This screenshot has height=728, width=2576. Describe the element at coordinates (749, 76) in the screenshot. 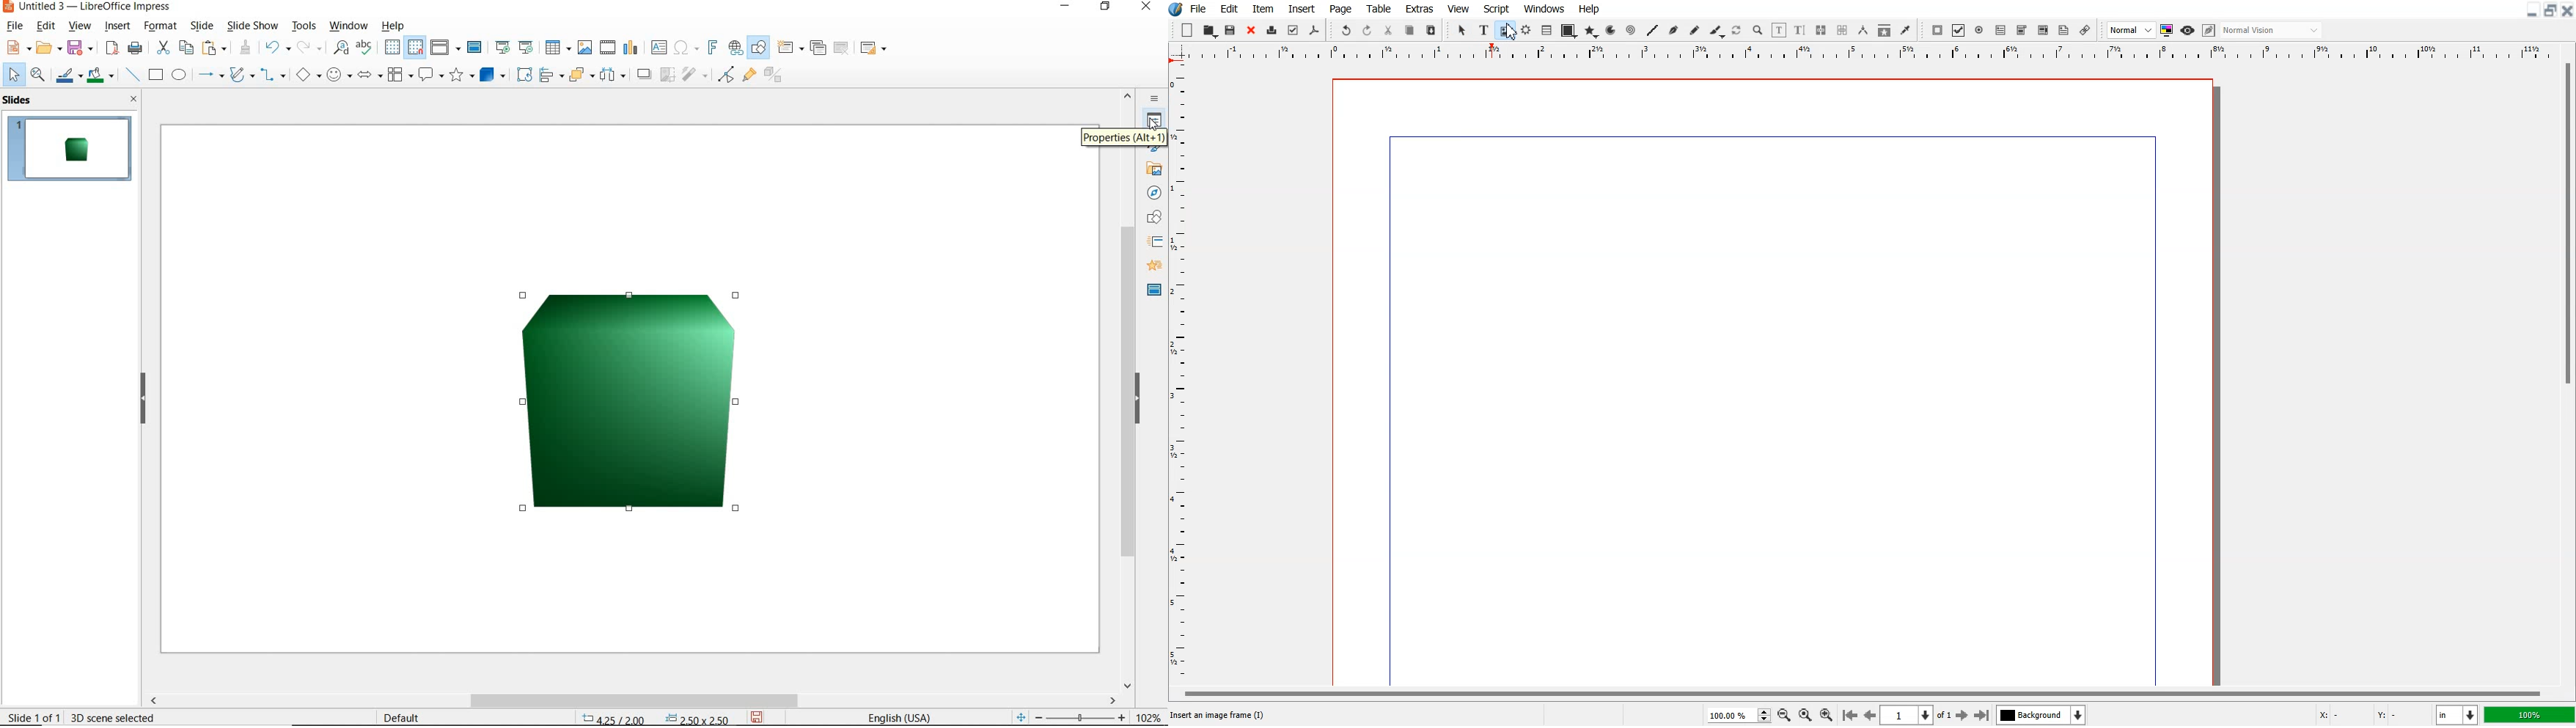

I see `SHOW GLUEPOINT FUNCTIONS` at that location.